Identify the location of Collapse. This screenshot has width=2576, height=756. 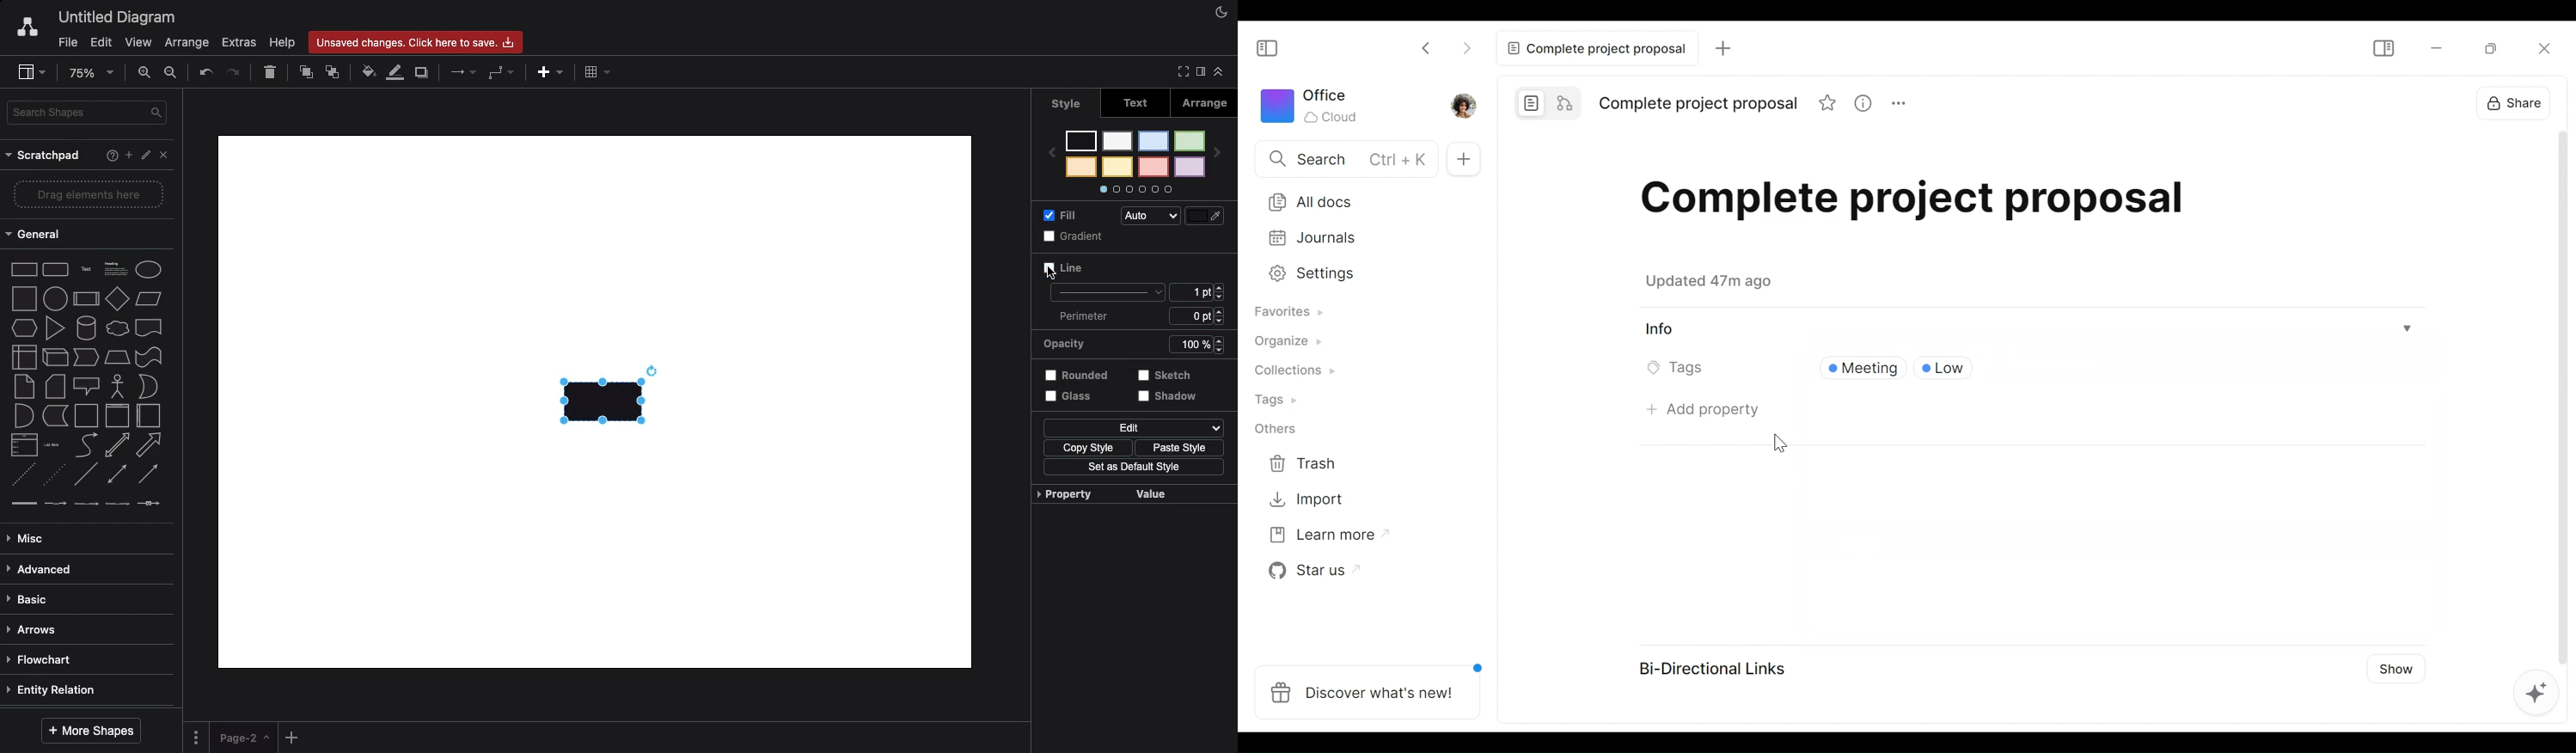
(1218, 72).